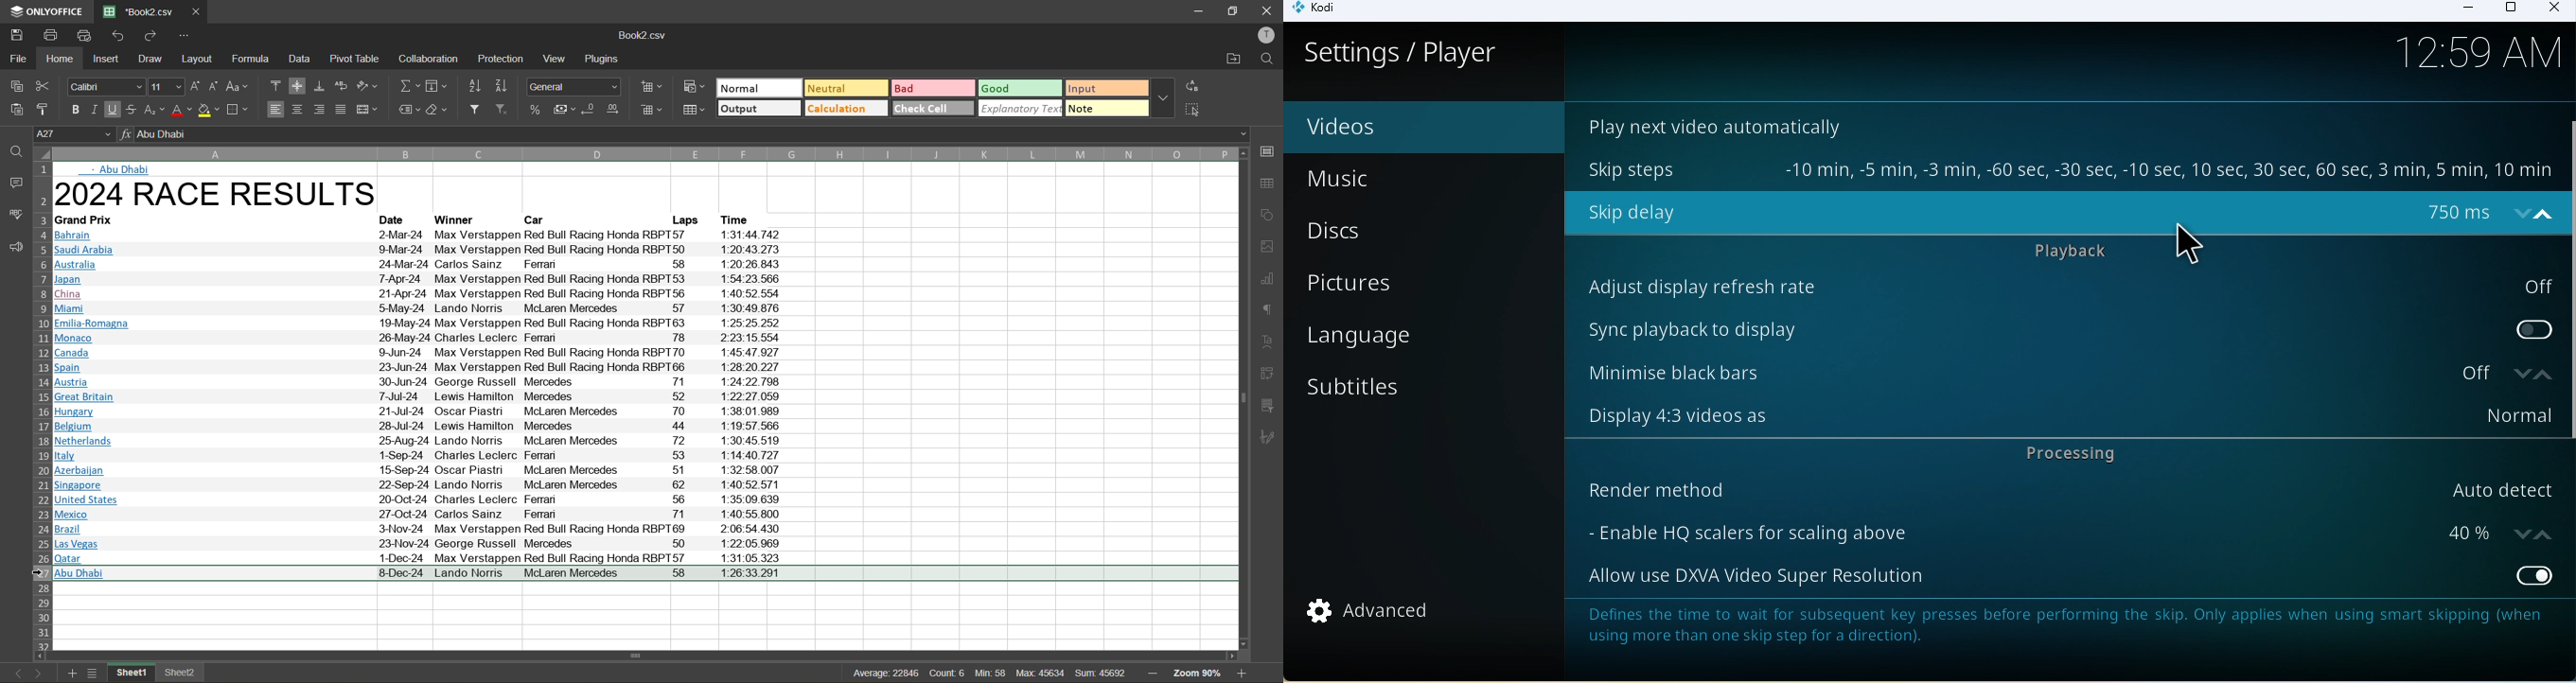 The height and width of the screenshot is (700, 2576). What do you see at coordinates (194, 10) in the screenshot?
I see `close tab` at bounding box center [194, 10].